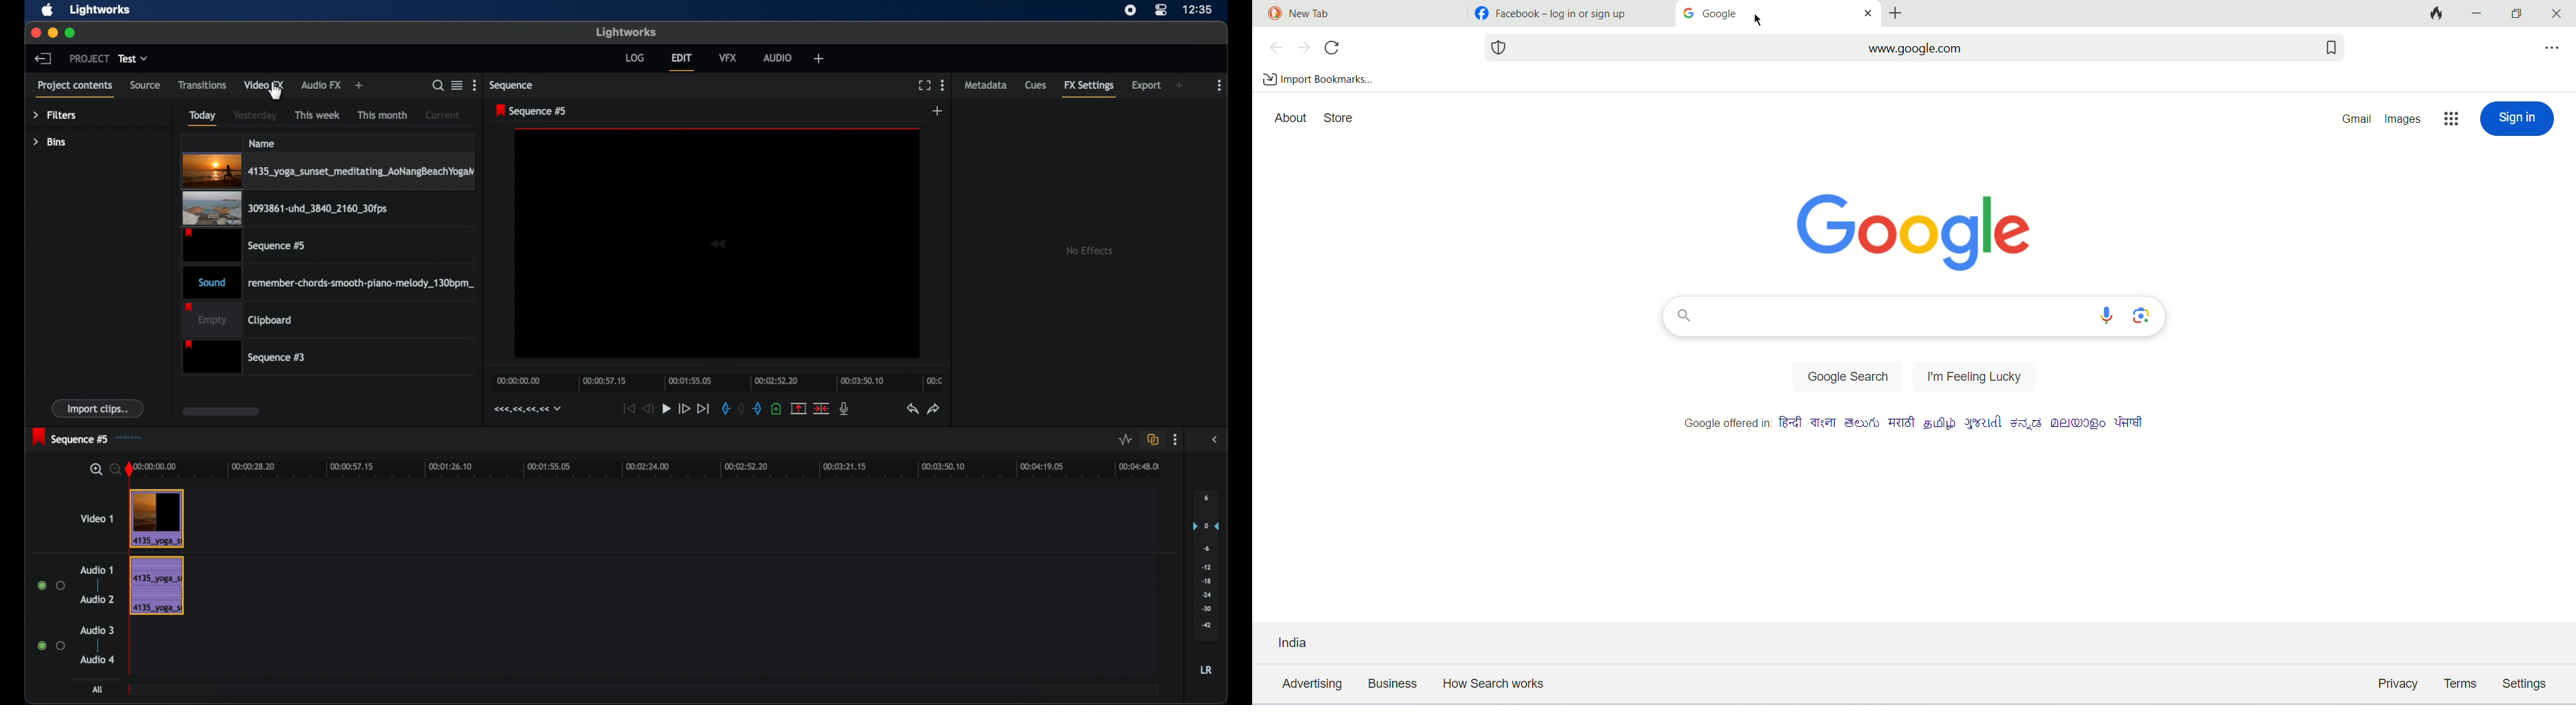  What do you see at coordinates (384, 115) in the screenshot?
I see `this month` at bounding box center [384, 115].